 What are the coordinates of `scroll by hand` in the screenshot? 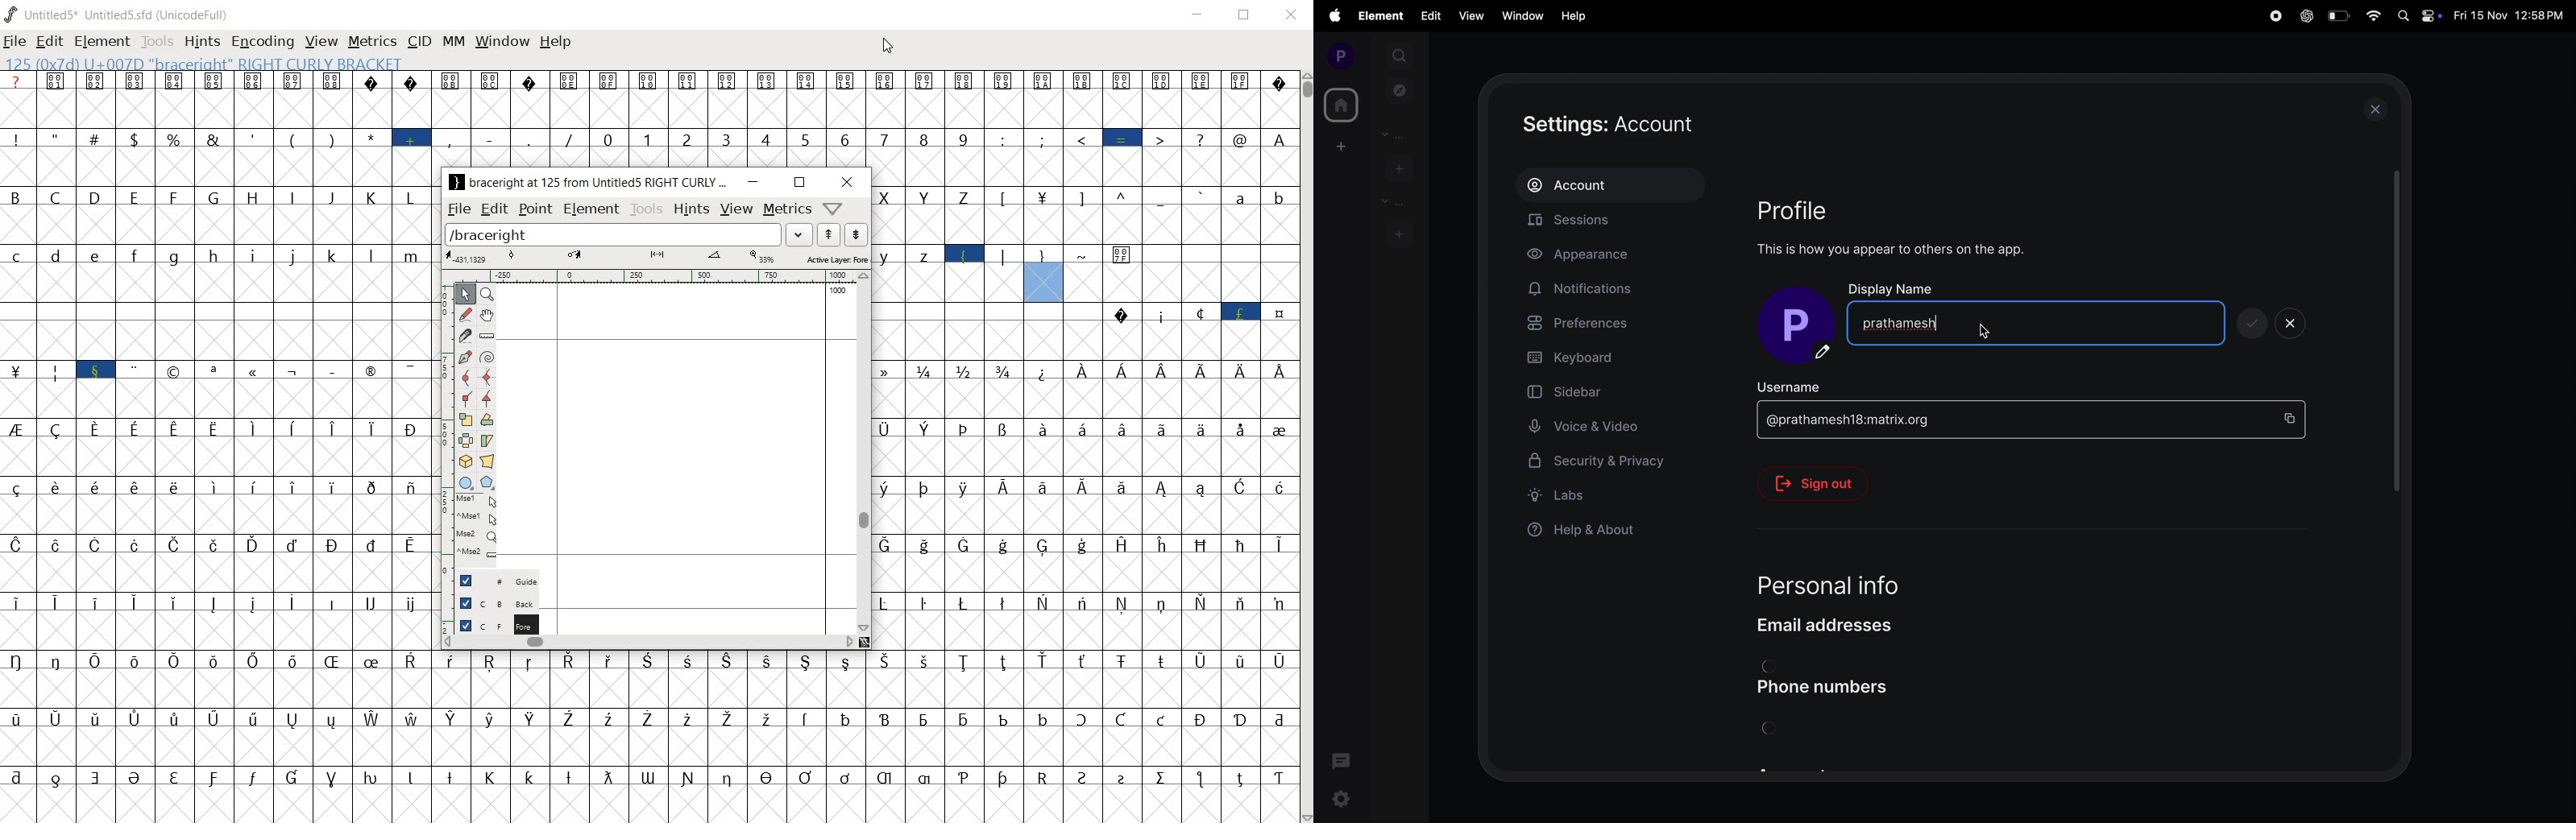 It's located at (487, 315).